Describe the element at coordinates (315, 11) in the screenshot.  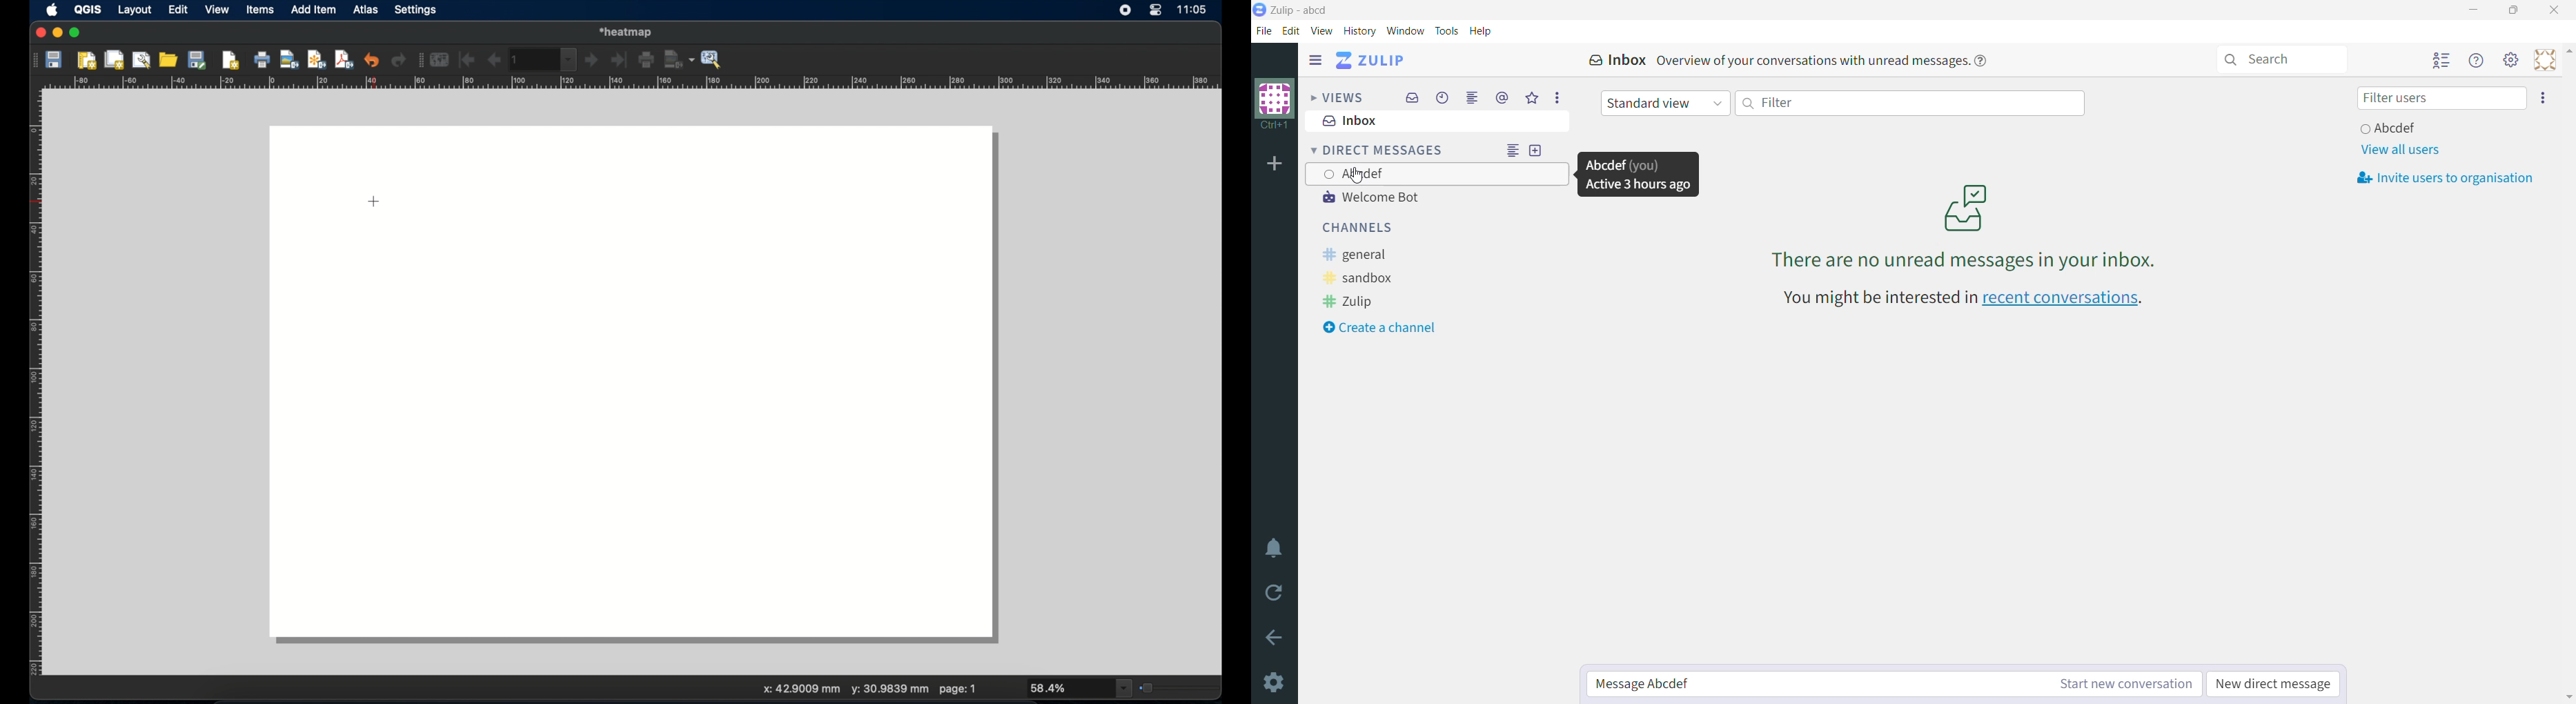
I see `dd item` at that location.